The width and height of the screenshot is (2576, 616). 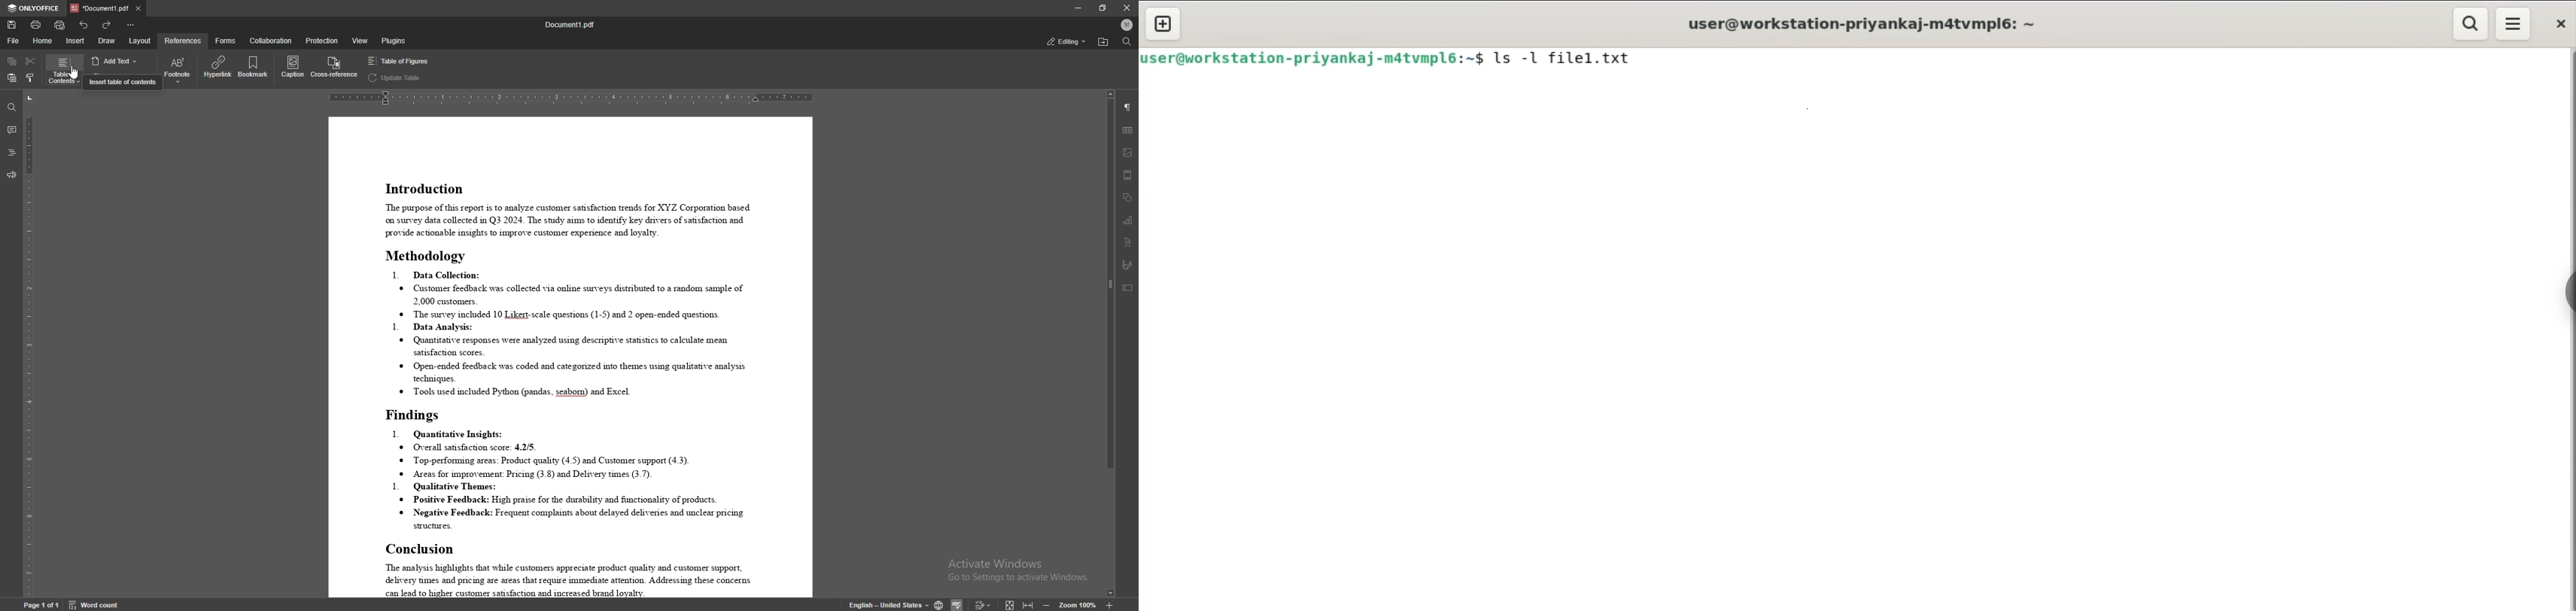 What do you see at coordinates (957, 604) in the screenshot?
I see `` at bounding box center [957, 604].